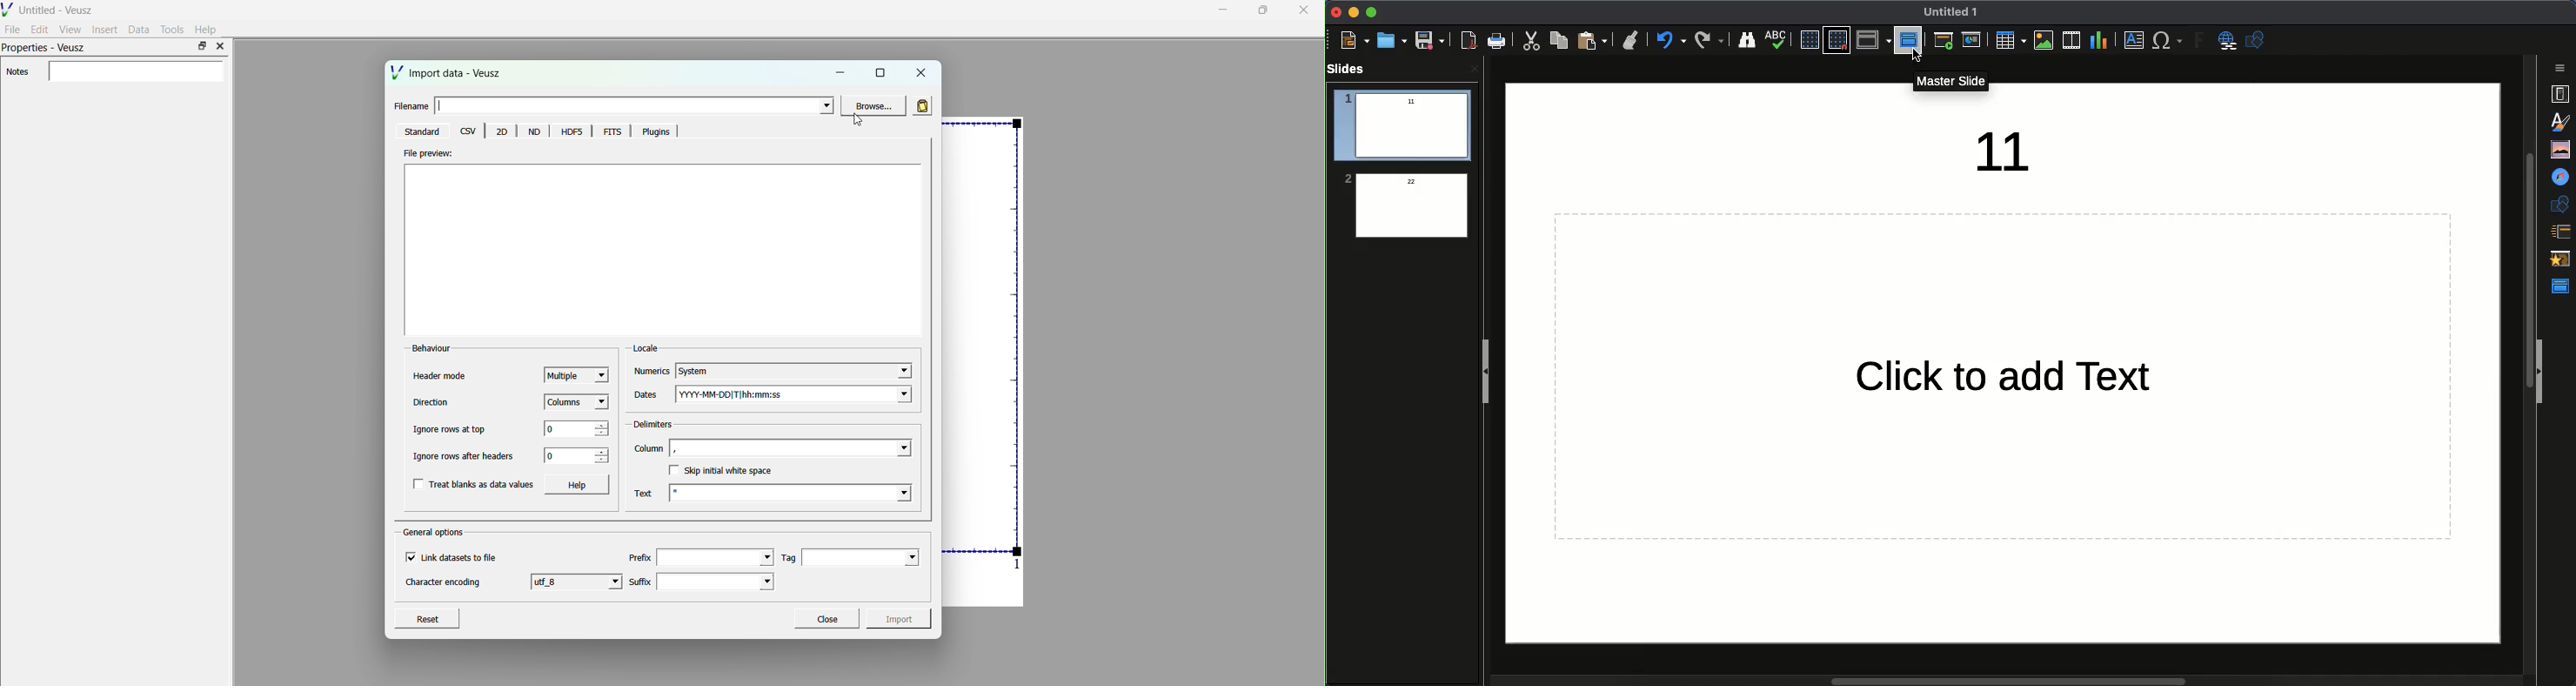  What do you see at coordinates (2562, 178) in the screenshot?
I see `Navigator` at bounding box center [2562, 178].